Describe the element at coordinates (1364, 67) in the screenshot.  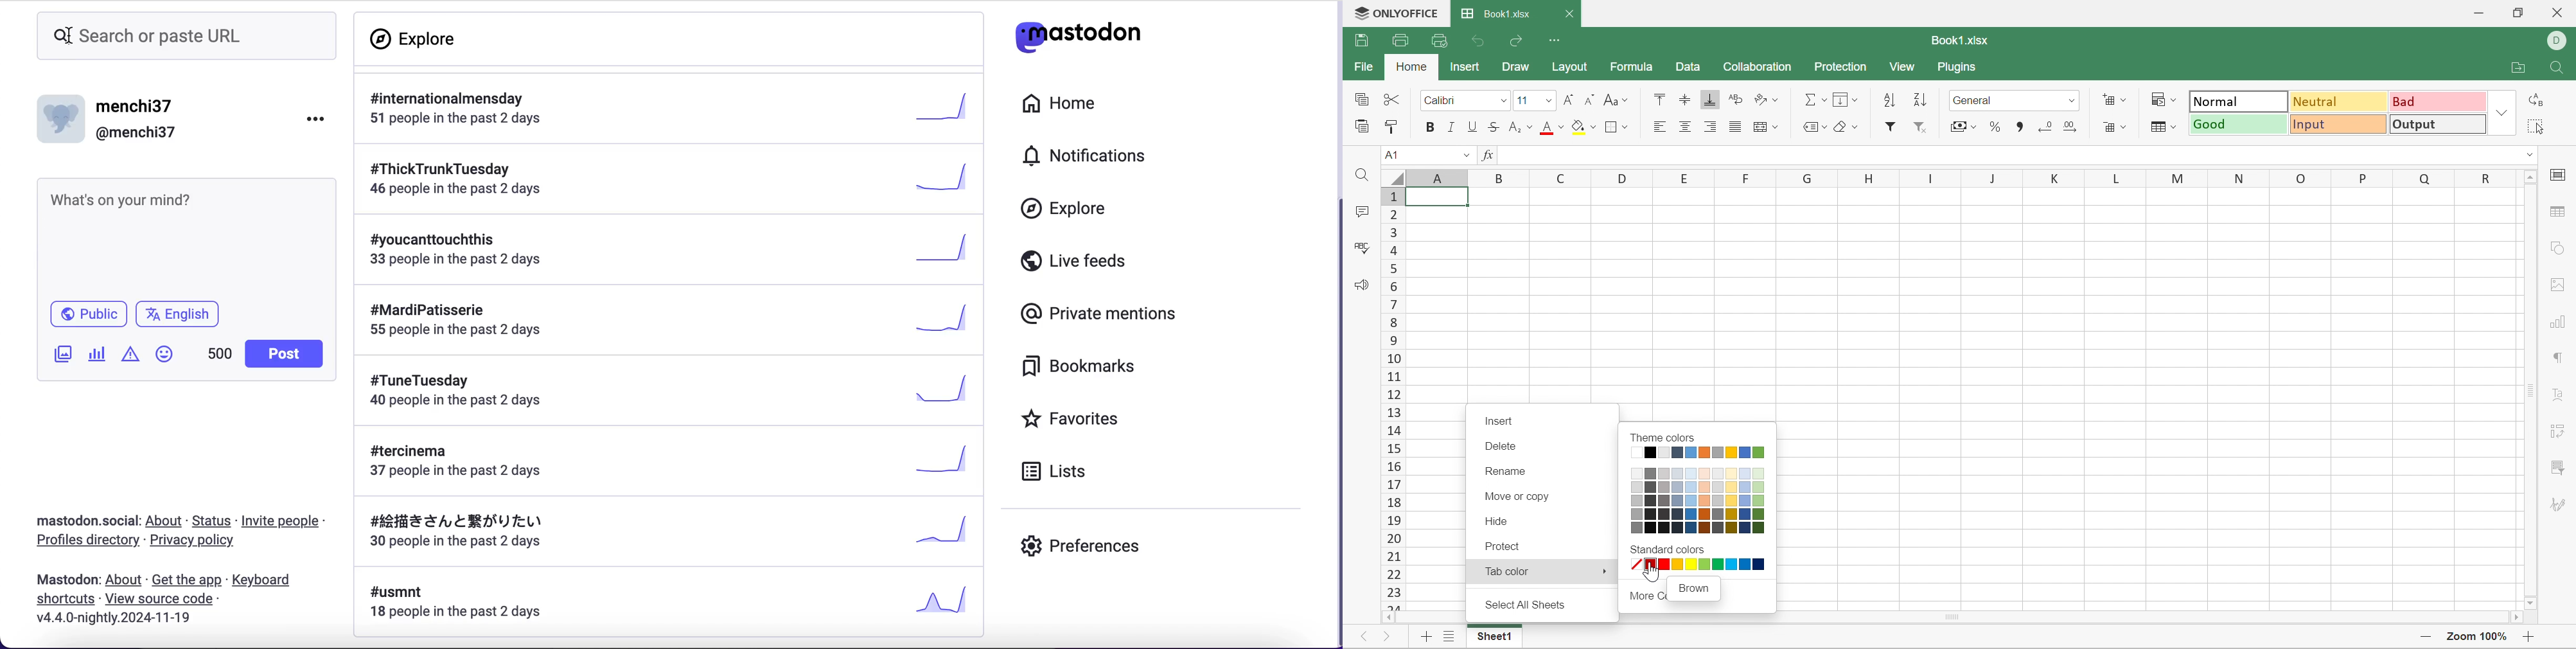
I see `File` at that location.